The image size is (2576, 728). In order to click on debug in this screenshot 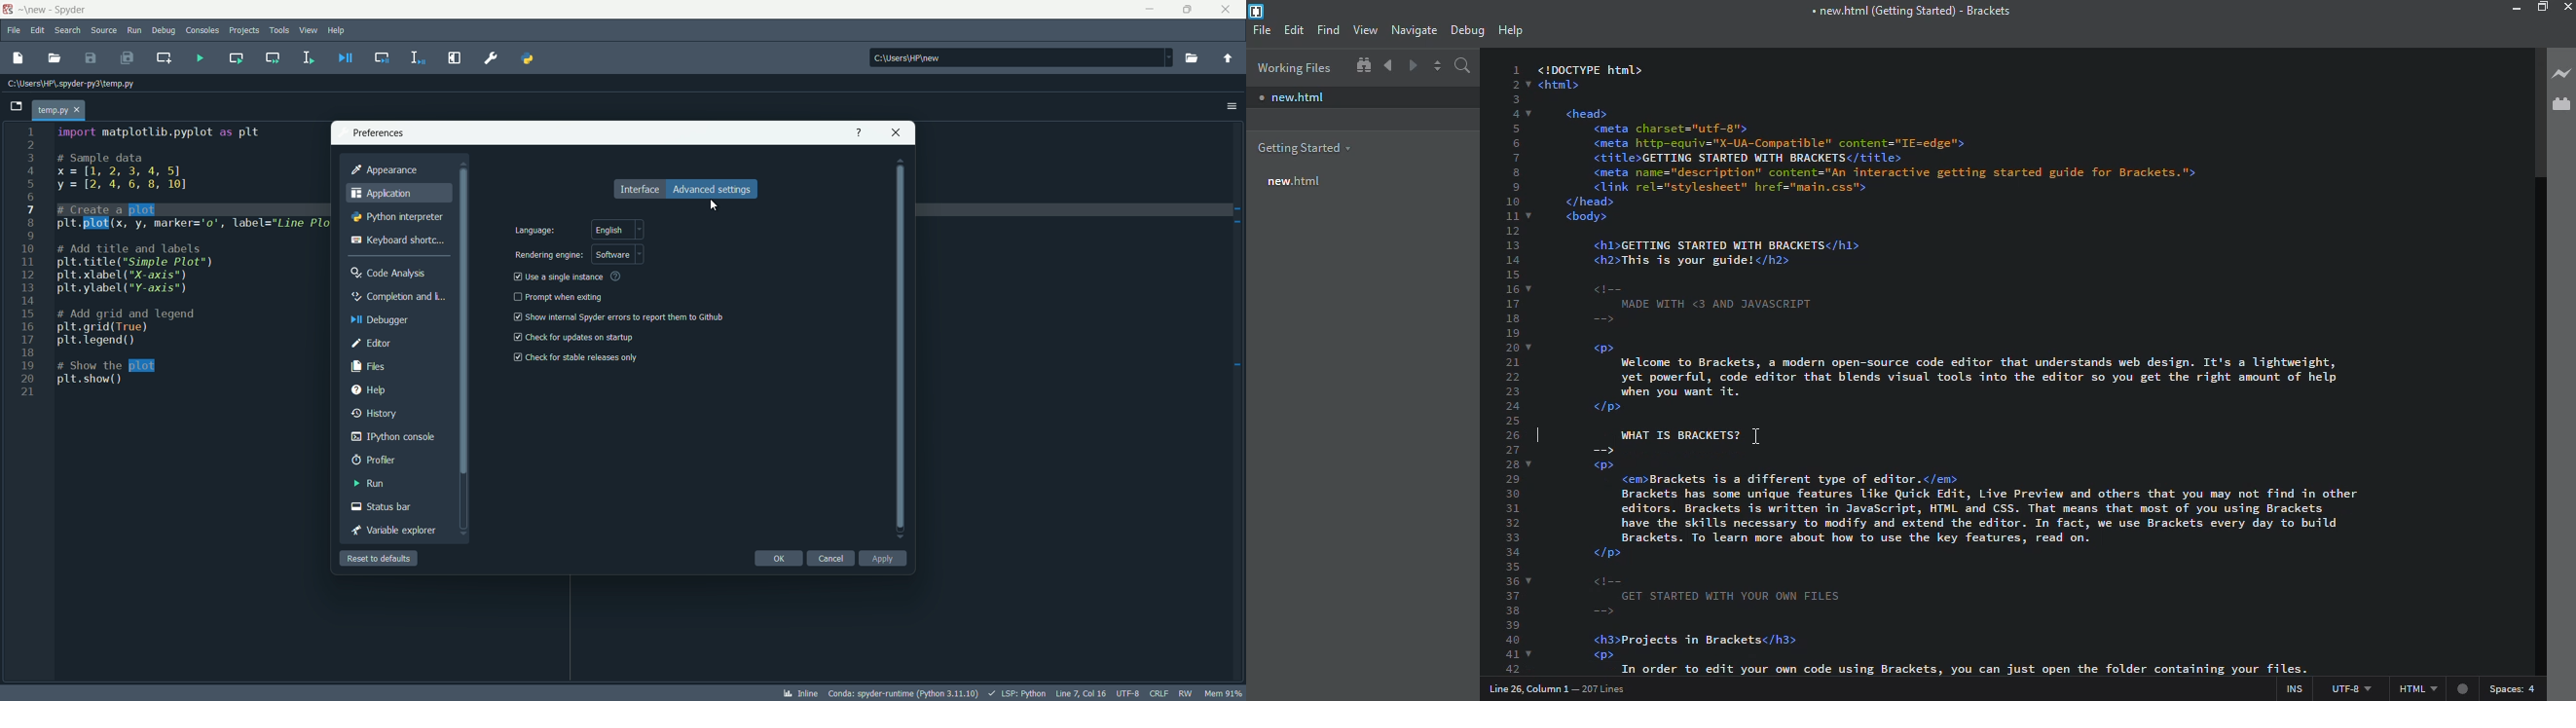, I will do `click(1468, 30)`.